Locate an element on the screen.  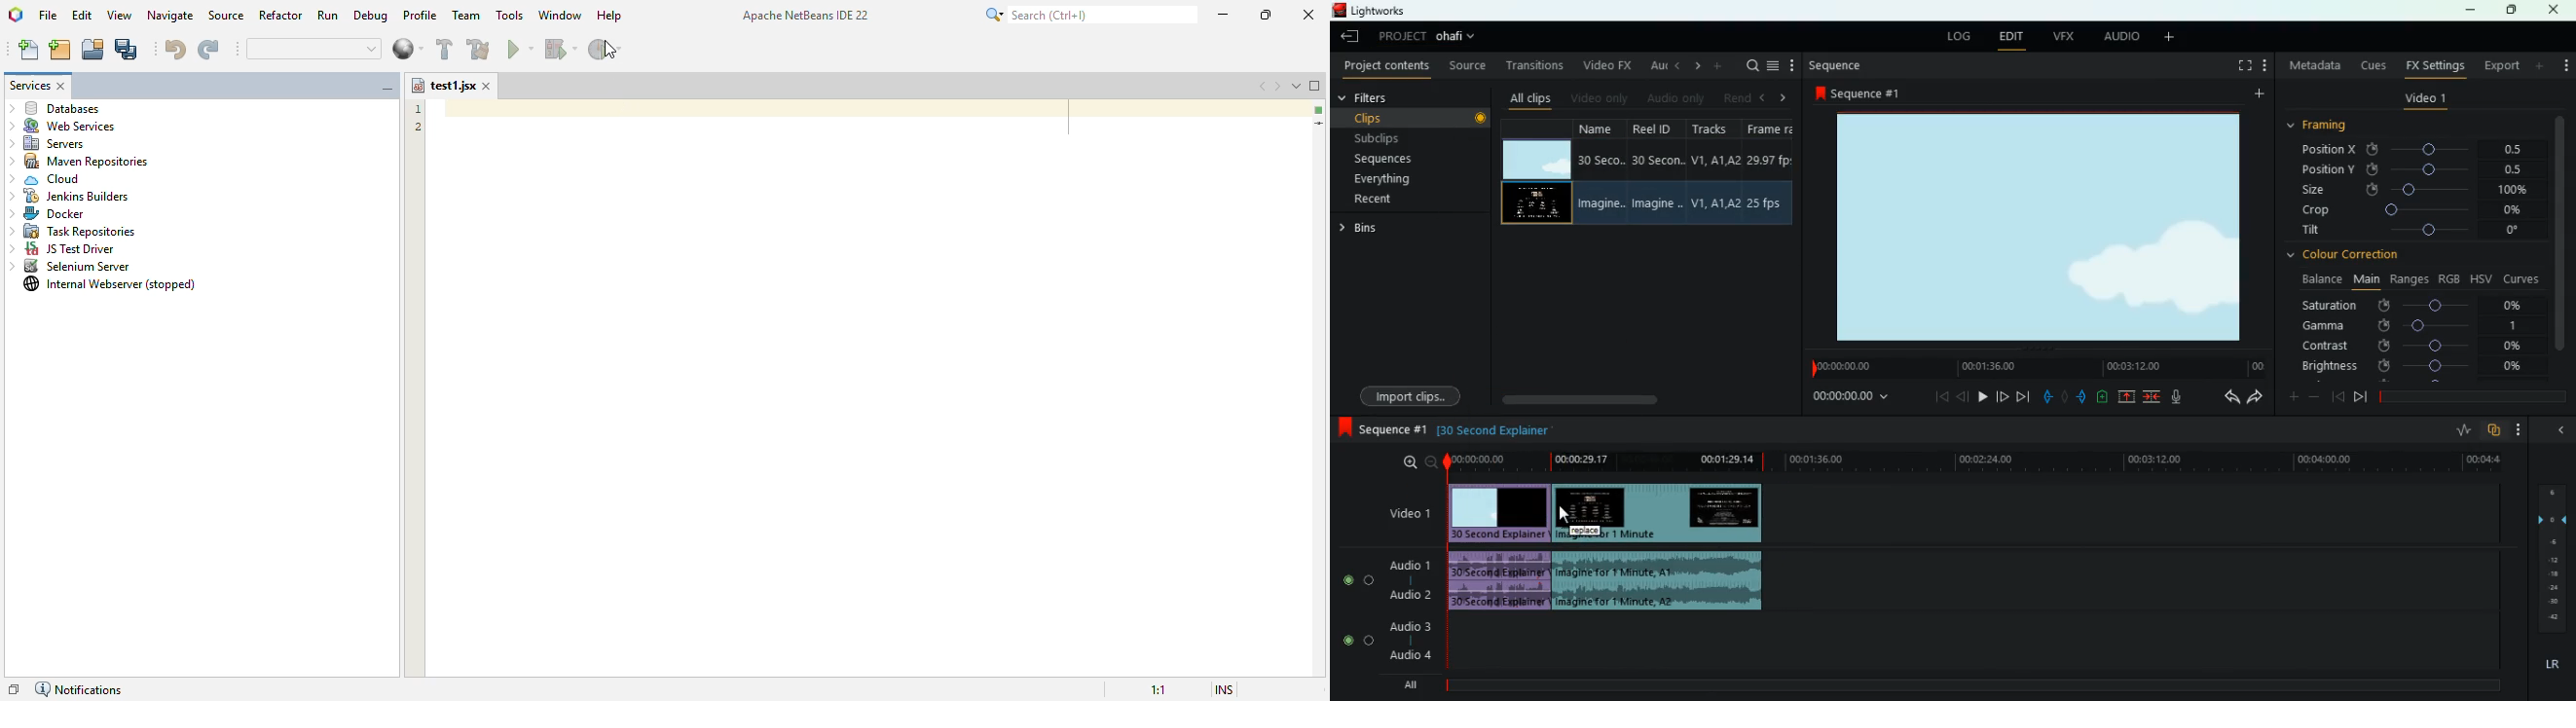
task repositories is located at coordinates (70, 233).